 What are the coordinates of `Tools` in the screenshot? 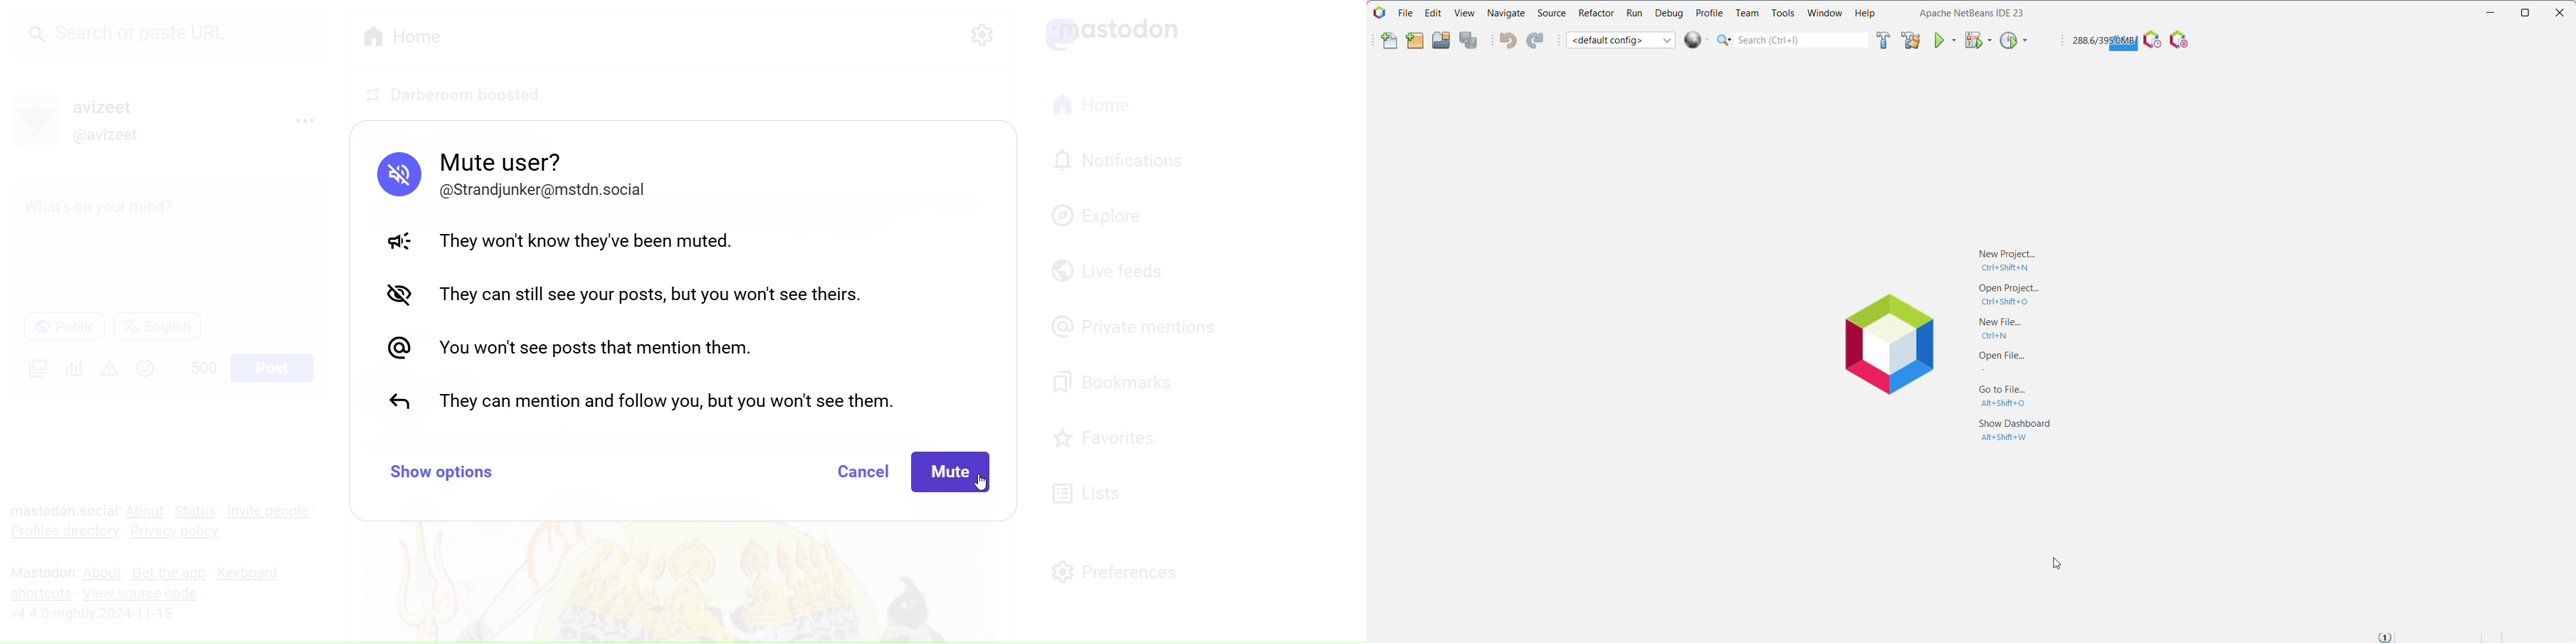 It's located at (1782, 14).